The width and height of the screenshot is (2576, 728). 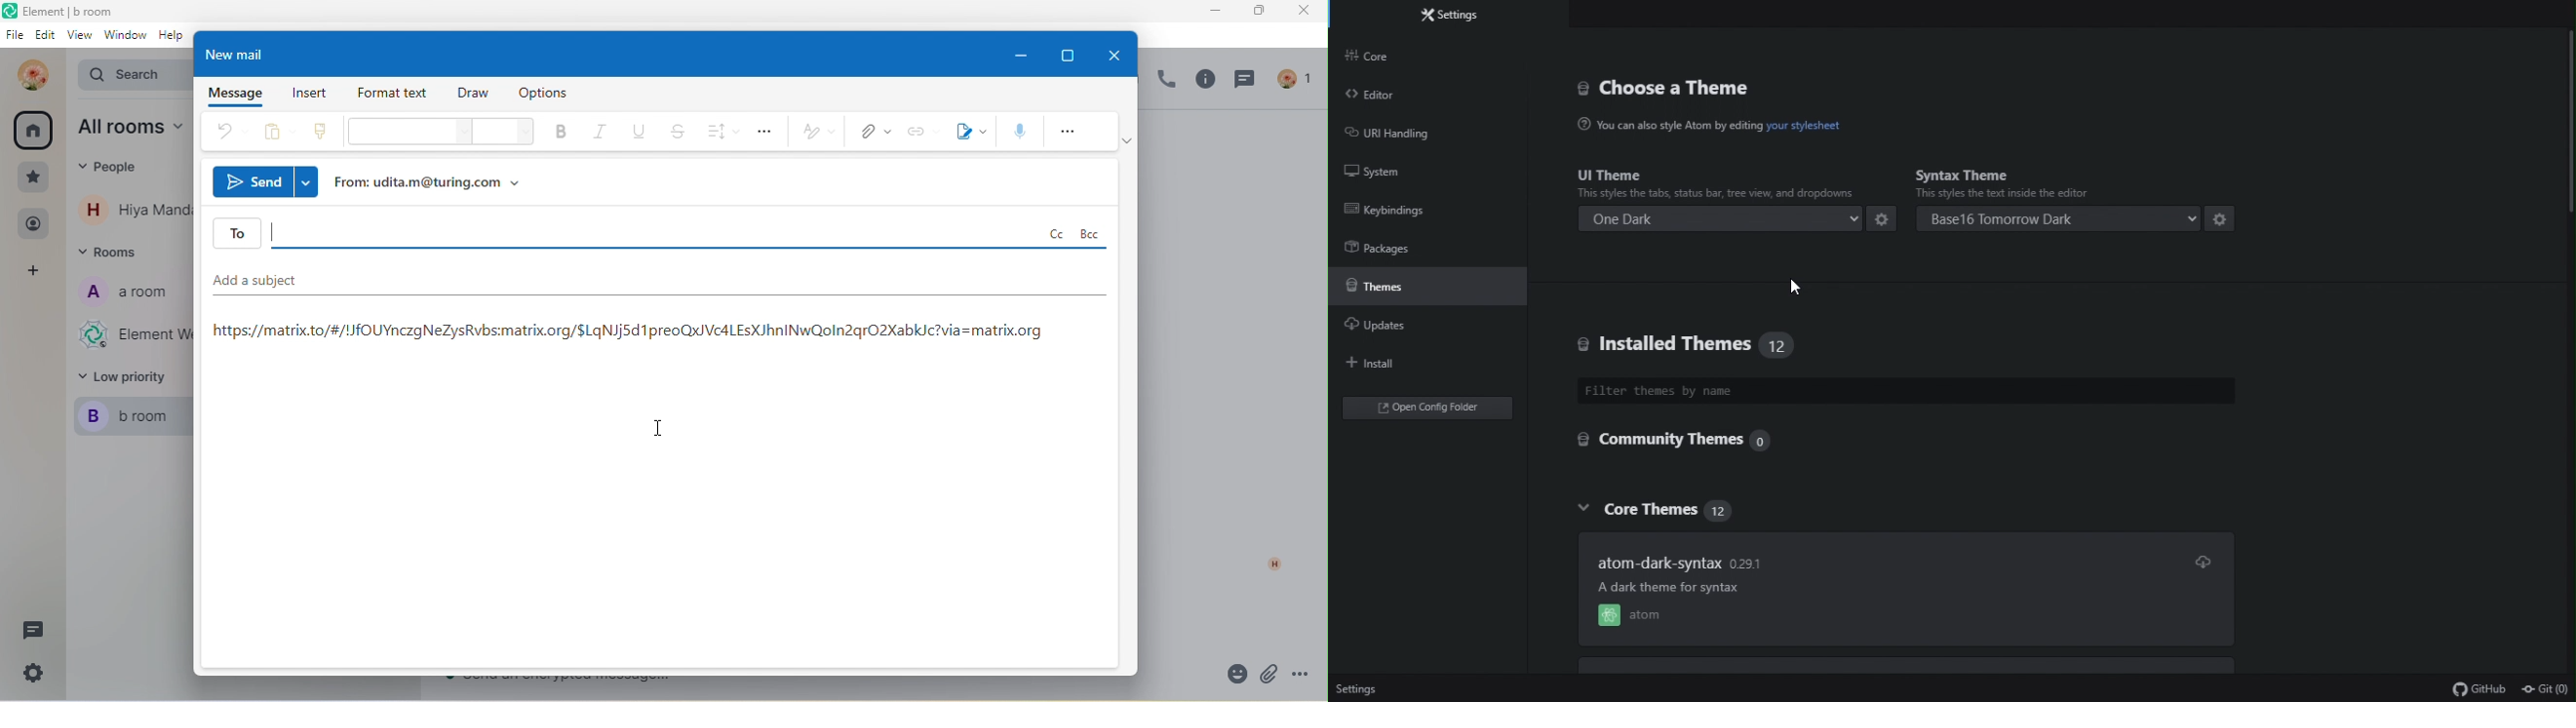 What do you see at coordinates (245, 53) in the screenshot?
I see `new mail` at bounding box center [245, 53].